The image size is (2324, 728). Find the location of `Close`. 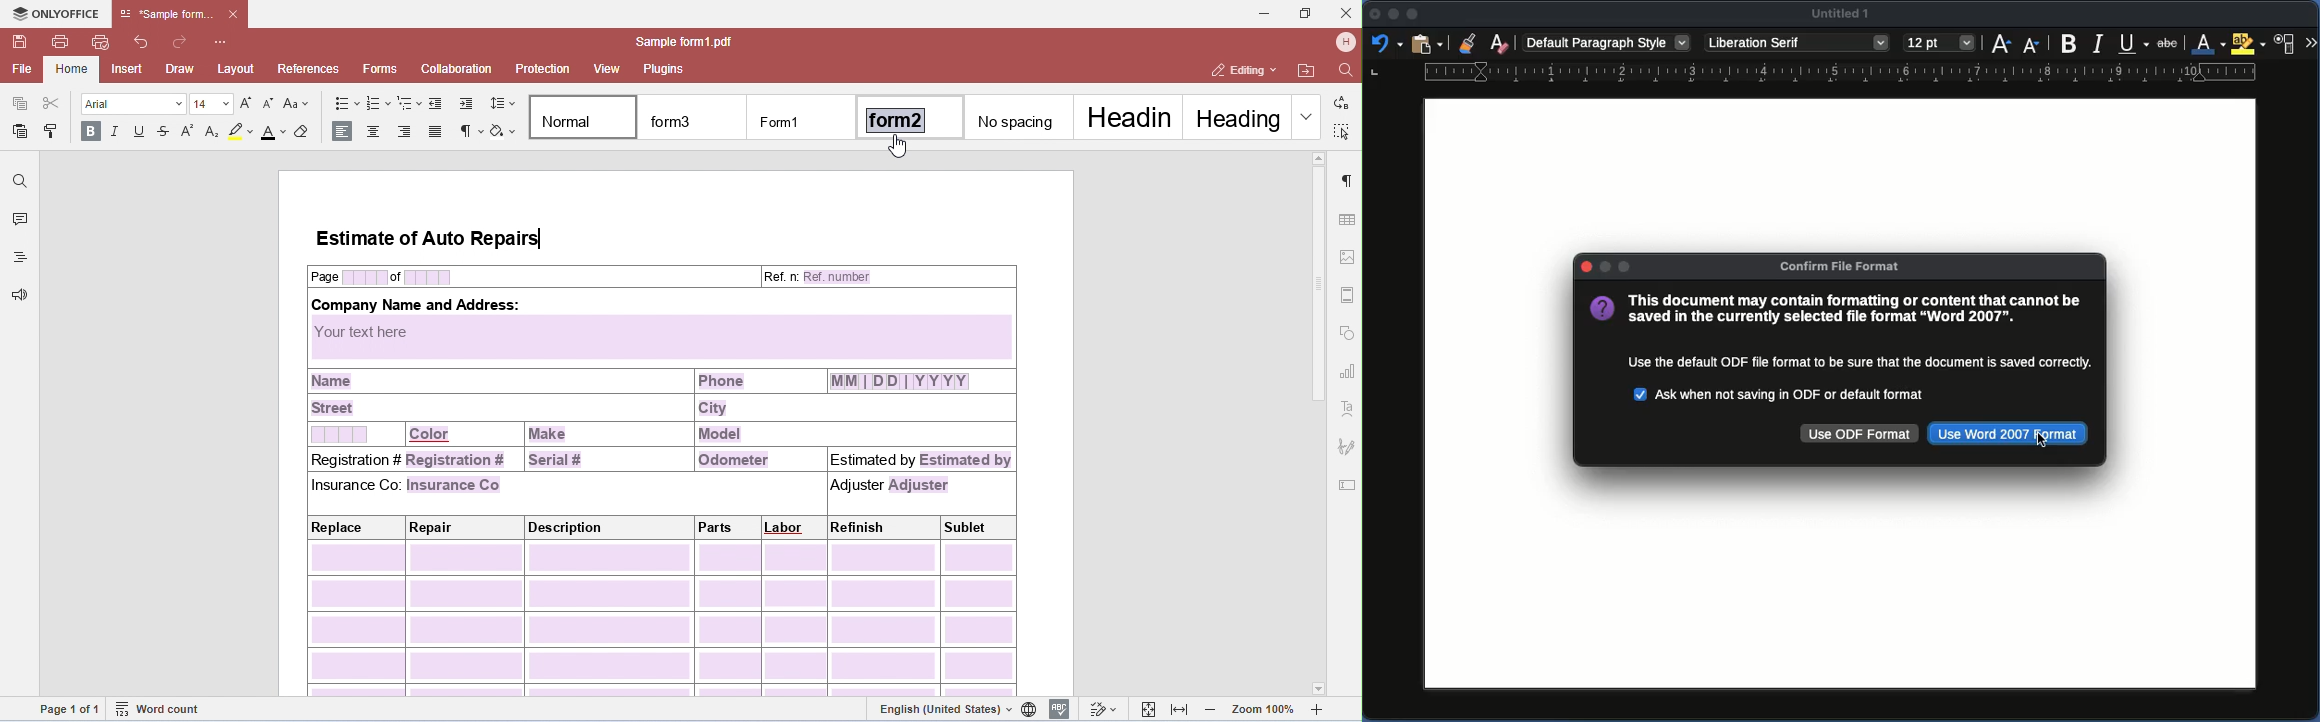

Close is located at coordinates (1585, 267).